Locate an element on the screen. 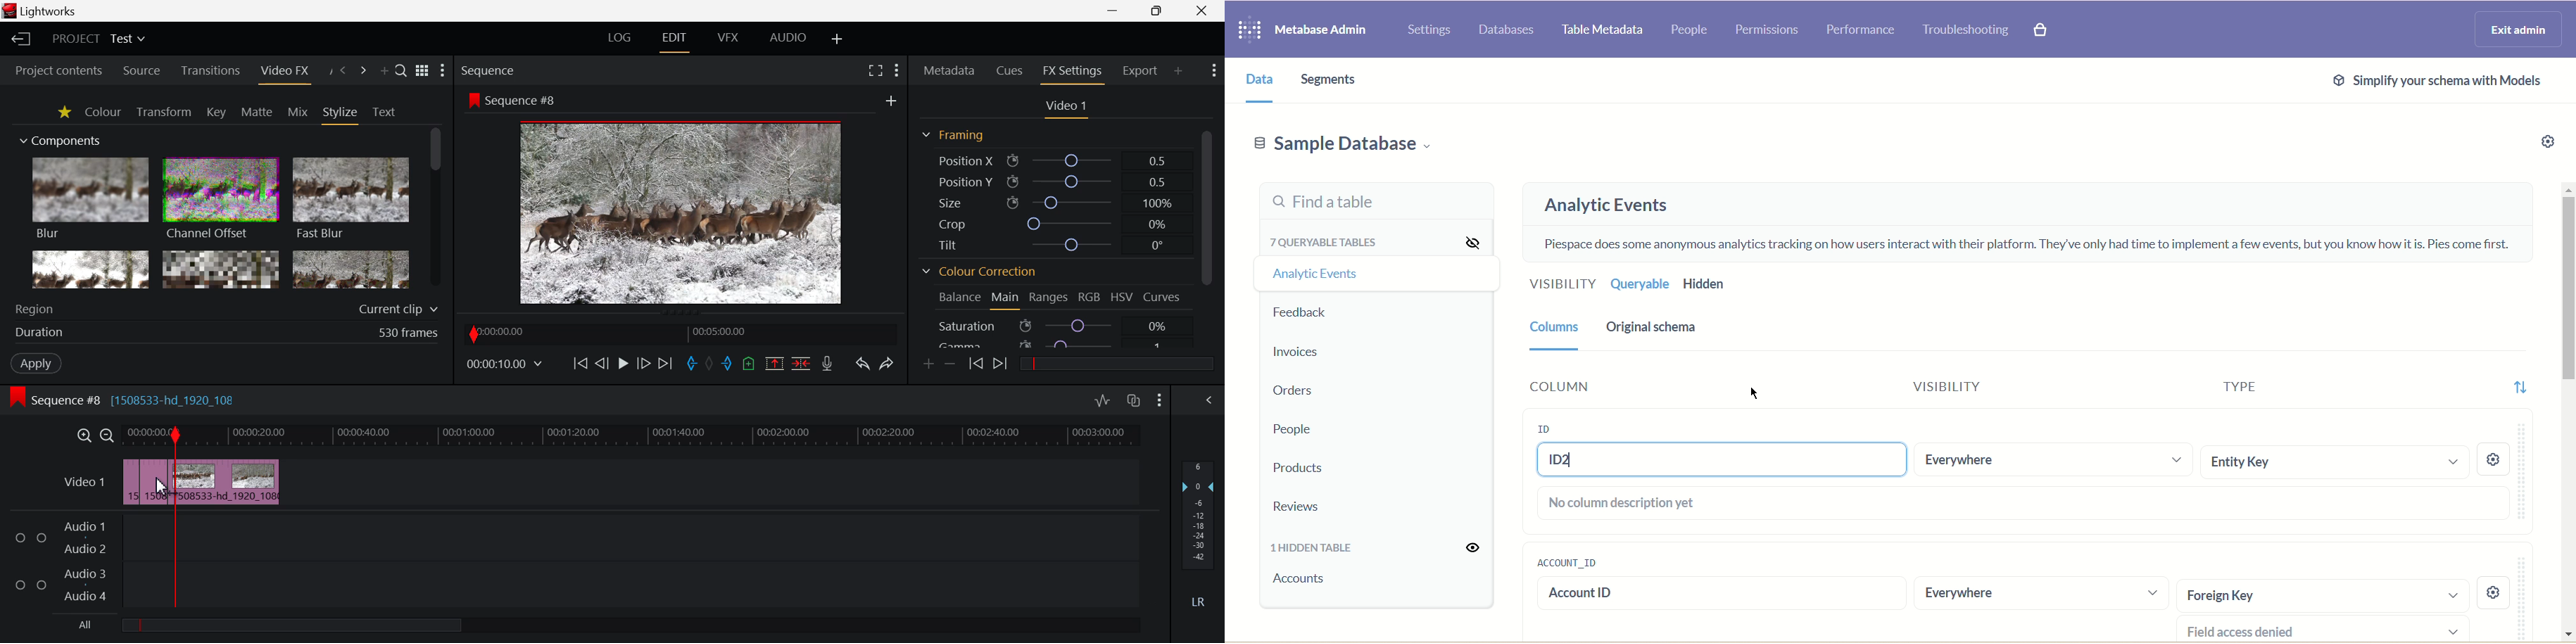 The height and width of the screenshot is (644, 2576). Curves is located at coordinates (1163, 297).